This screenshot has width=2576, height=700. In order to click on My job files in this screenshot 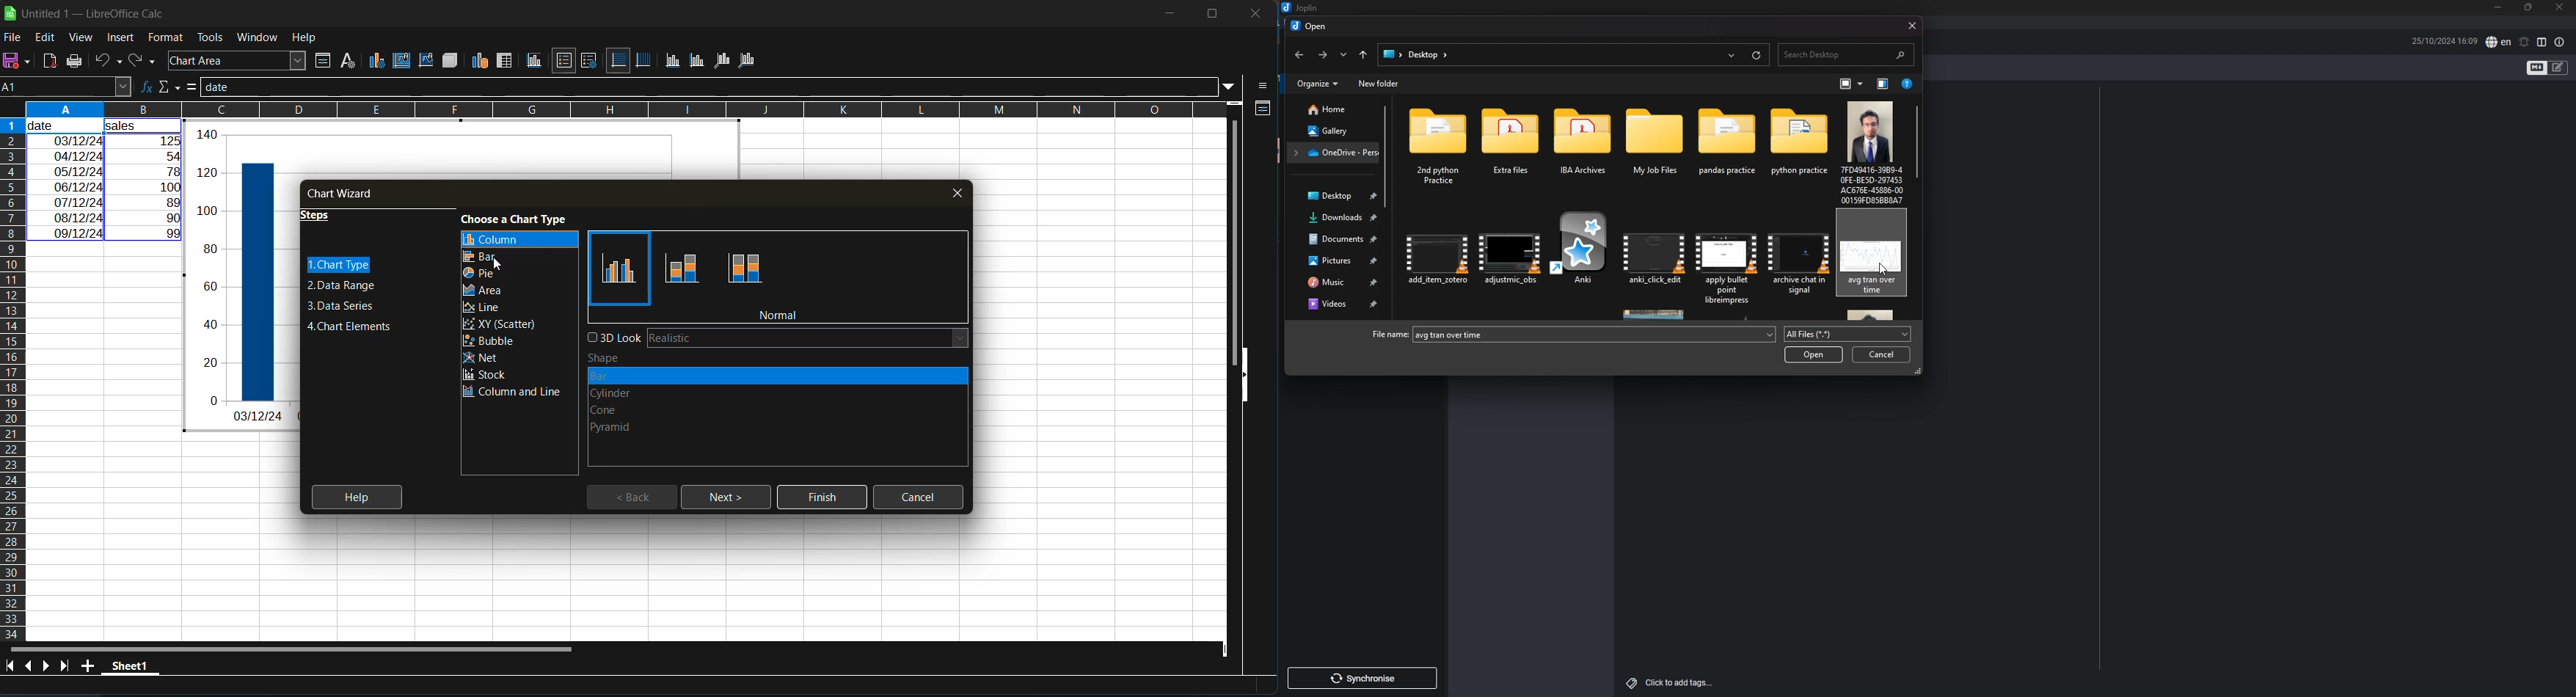, I will do `click(1653, 149)`.